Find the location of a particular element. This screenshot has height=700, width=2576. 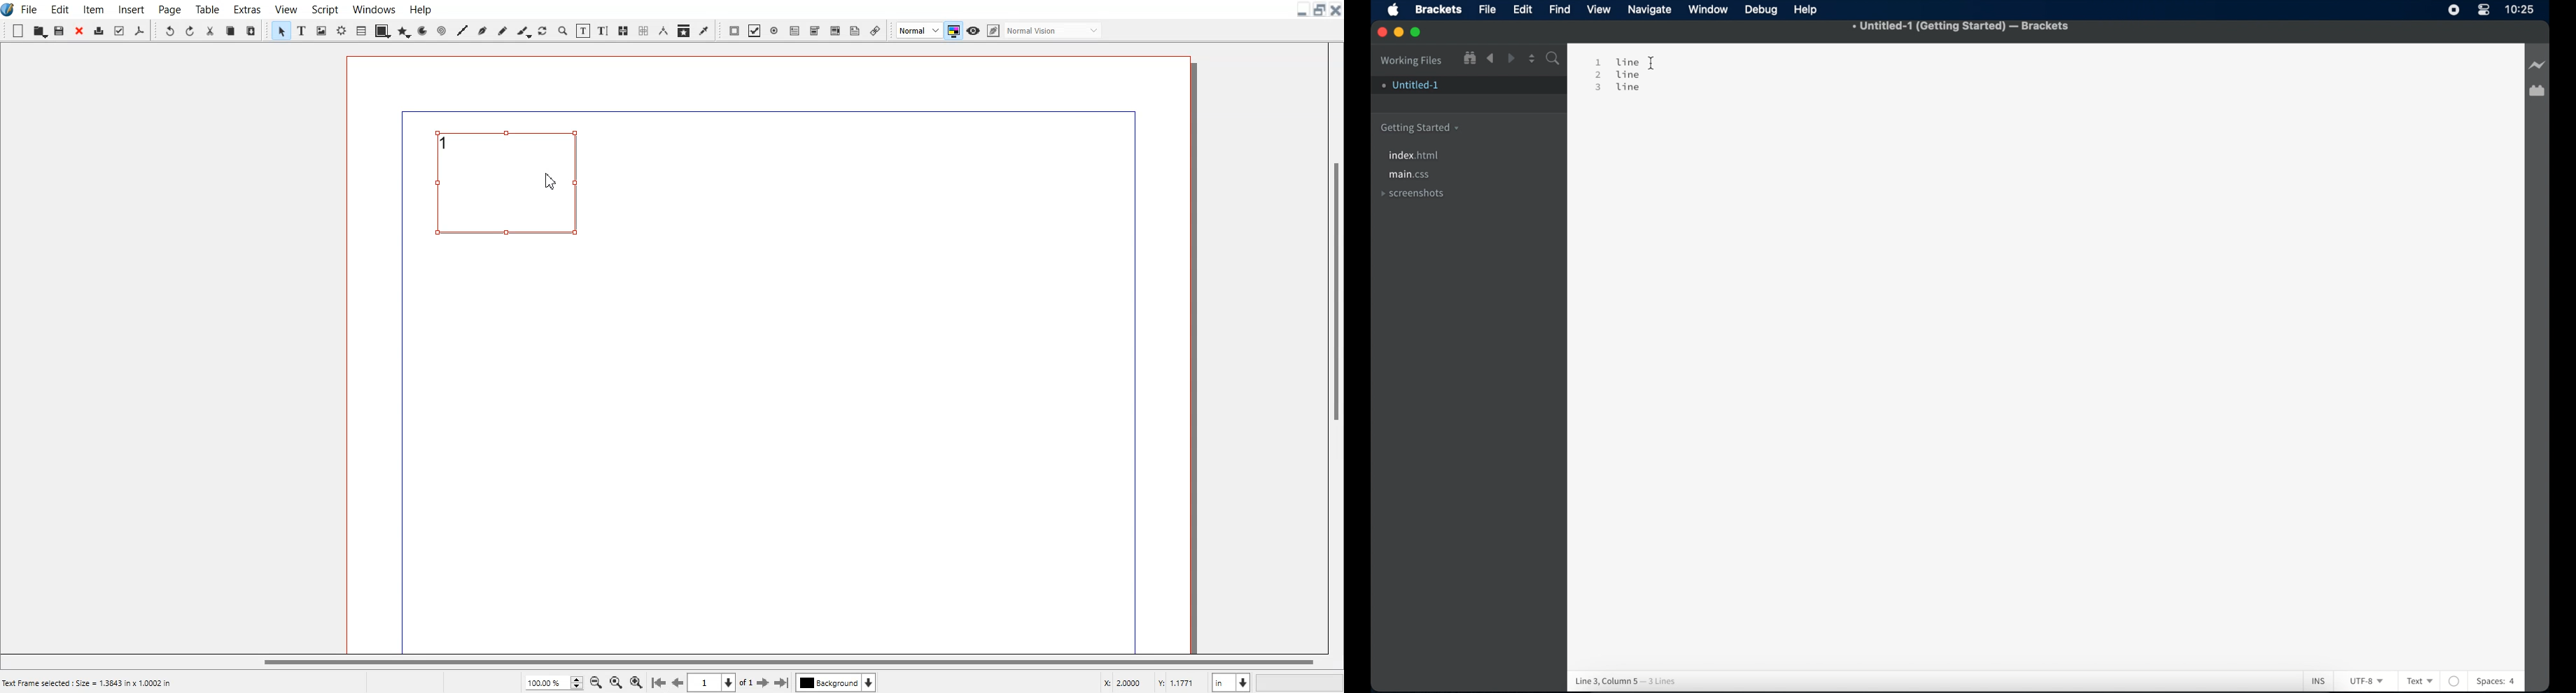

Horizontal Scroll bar is located at coordinates (661, 663).